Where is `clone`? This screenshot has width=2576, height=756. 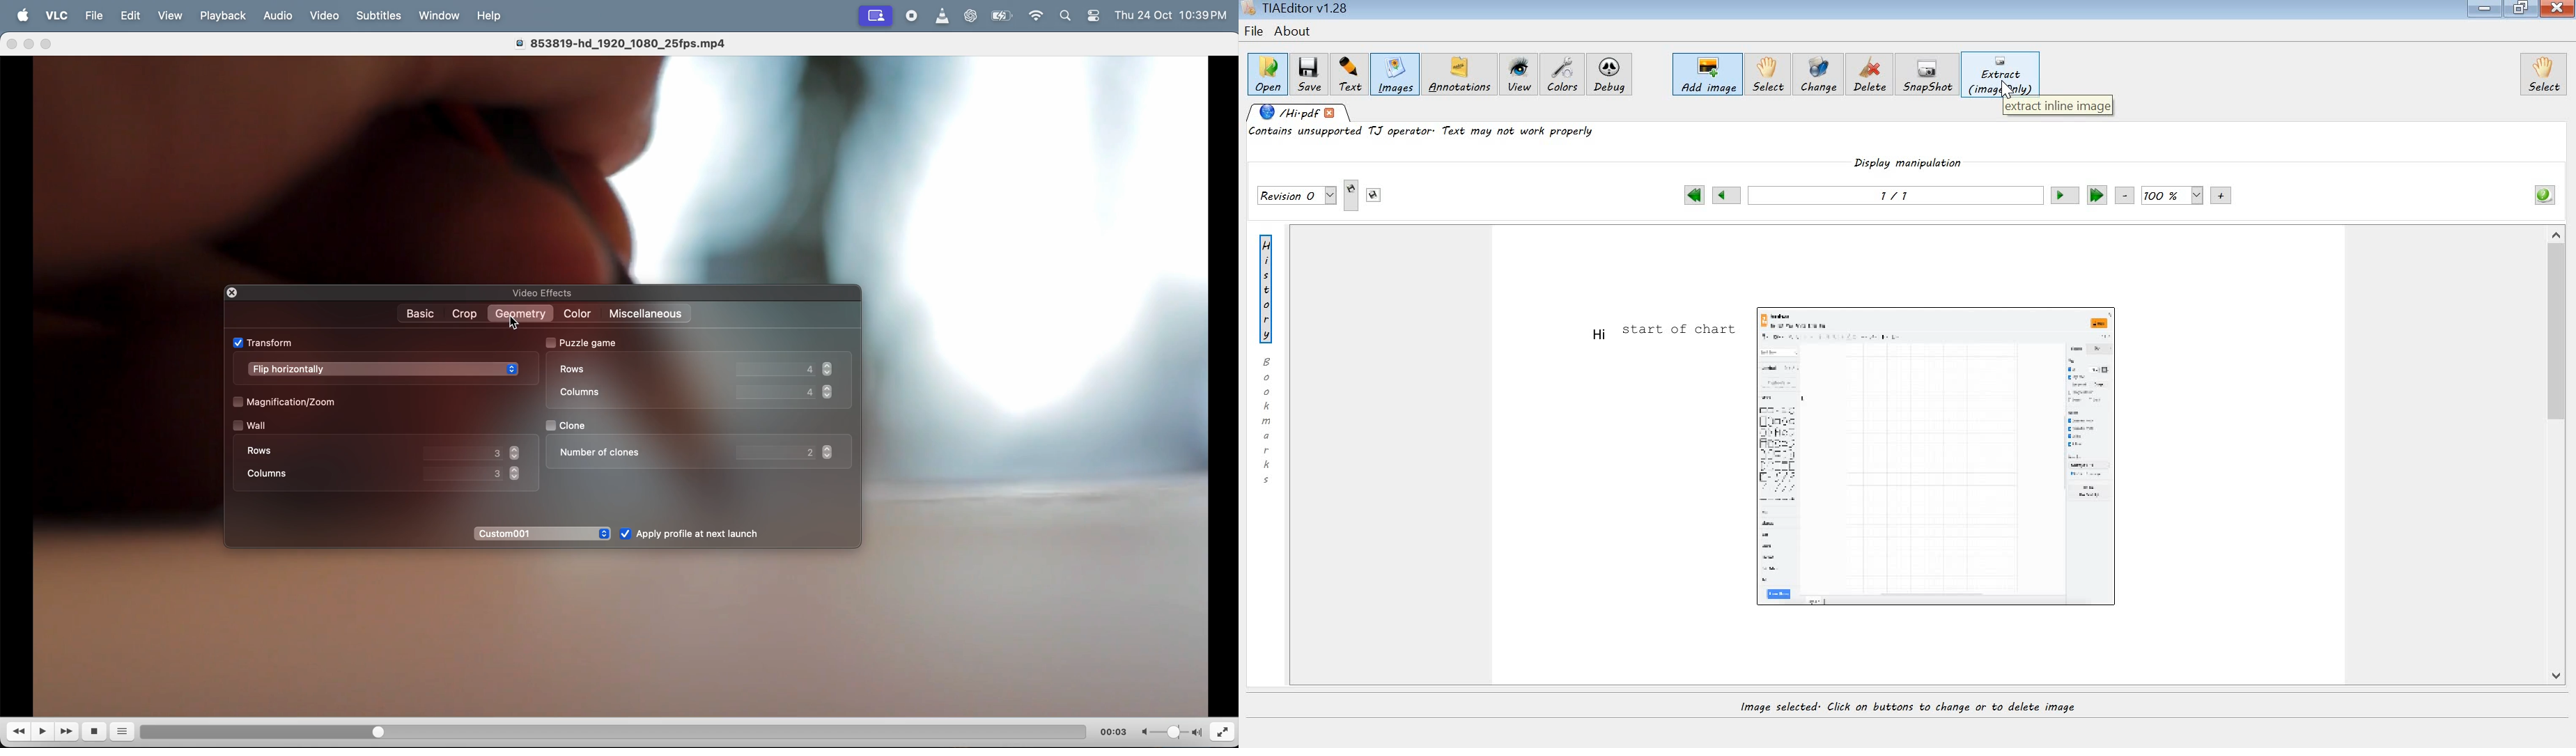 clone is located at coordinates (575, 426).